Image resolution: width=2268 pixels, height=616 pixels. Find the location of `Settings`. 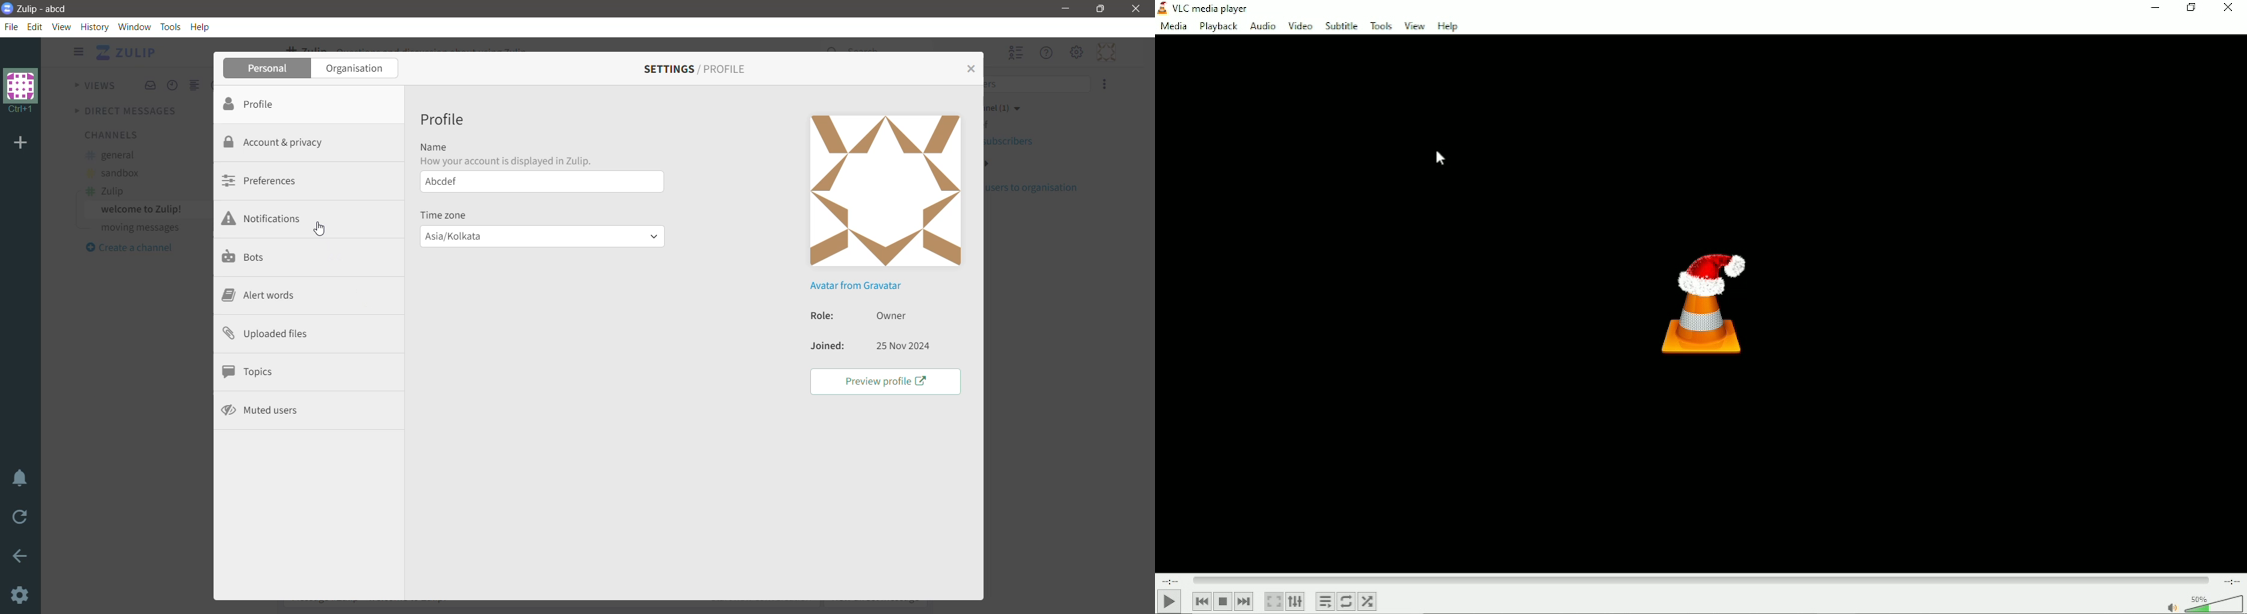

Settings is located at coordinates (21, 596).